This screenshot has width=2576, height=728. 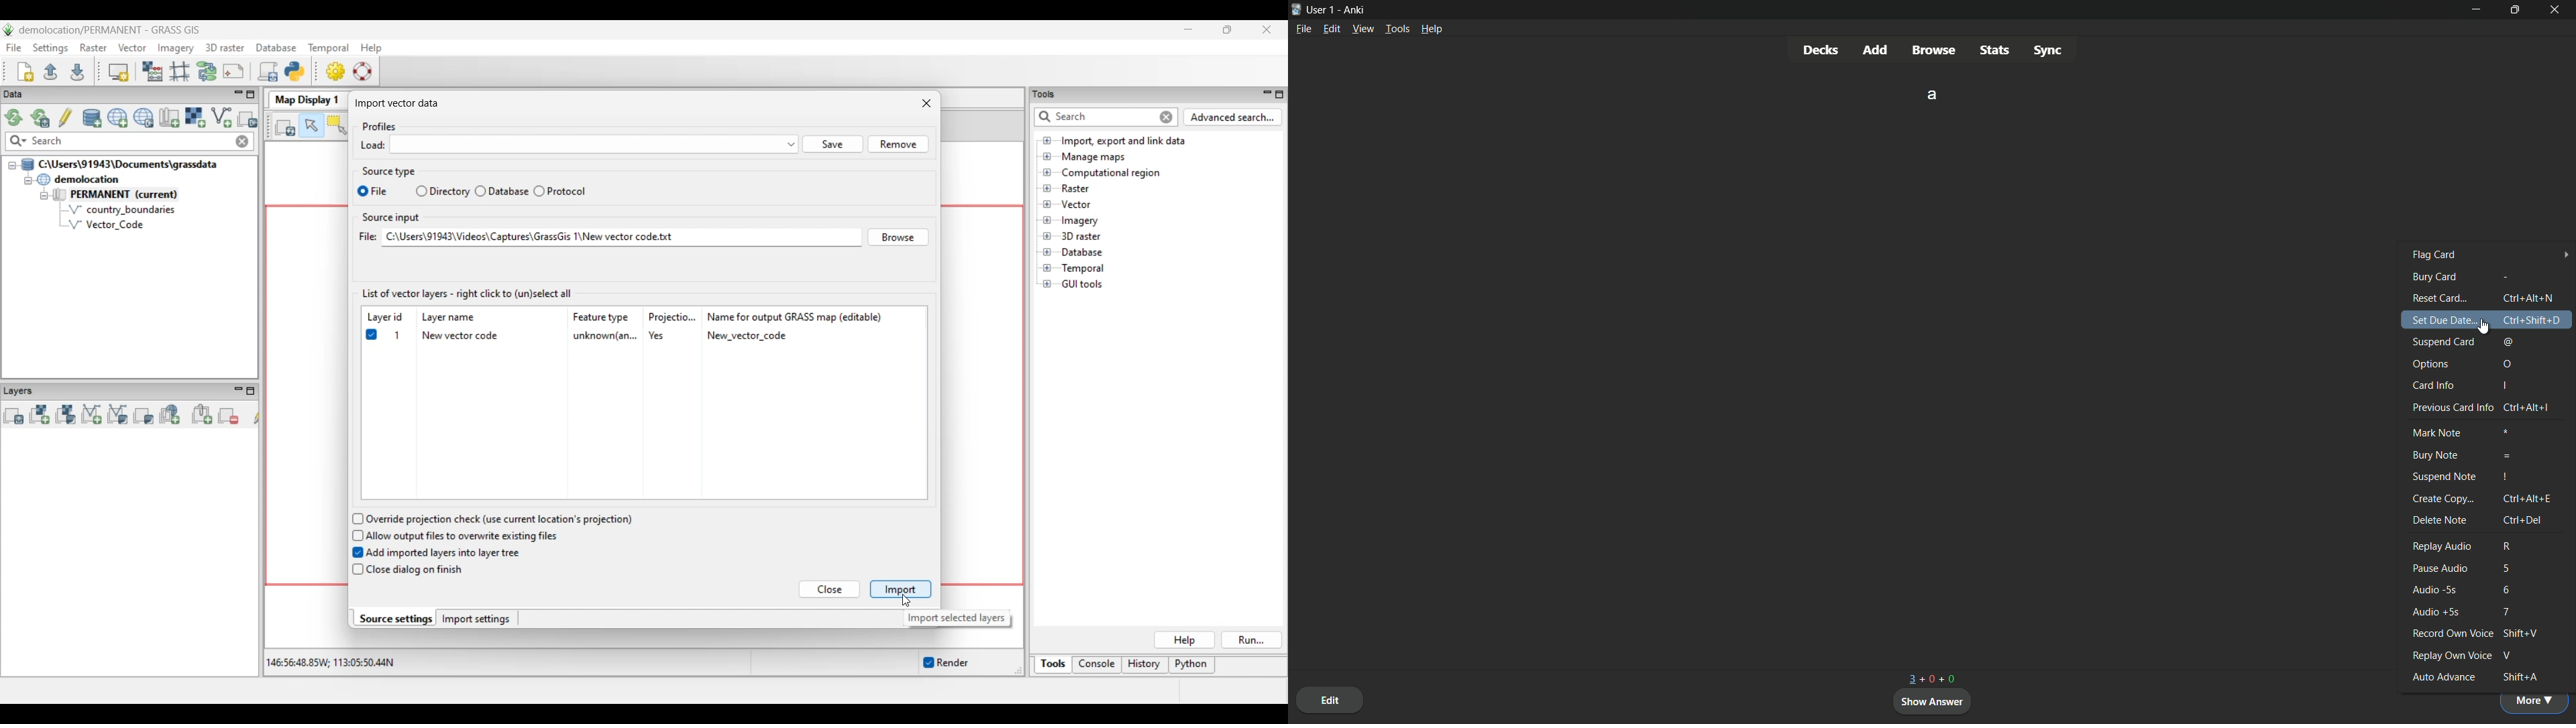 What do you see at coordinates (1933, 702) in the screenshot?
I see `show answer` at bounding box center [1933, 702].